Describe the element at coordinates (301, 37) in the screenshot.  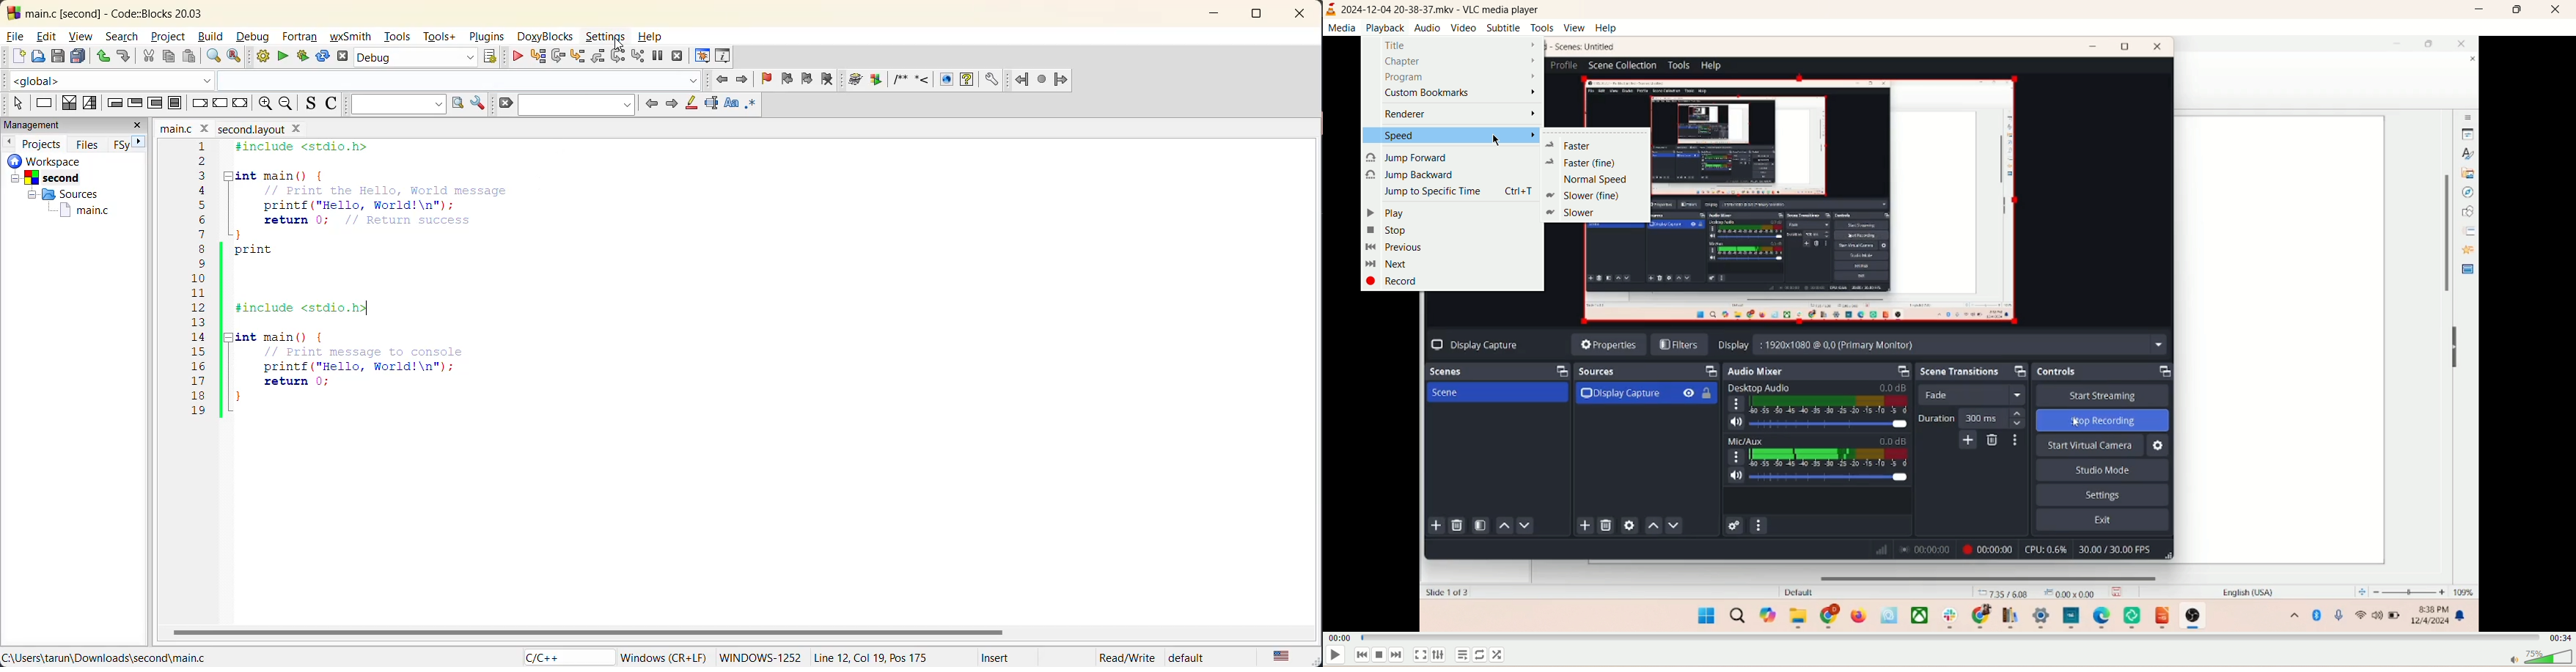
I see `fortran` at that location.